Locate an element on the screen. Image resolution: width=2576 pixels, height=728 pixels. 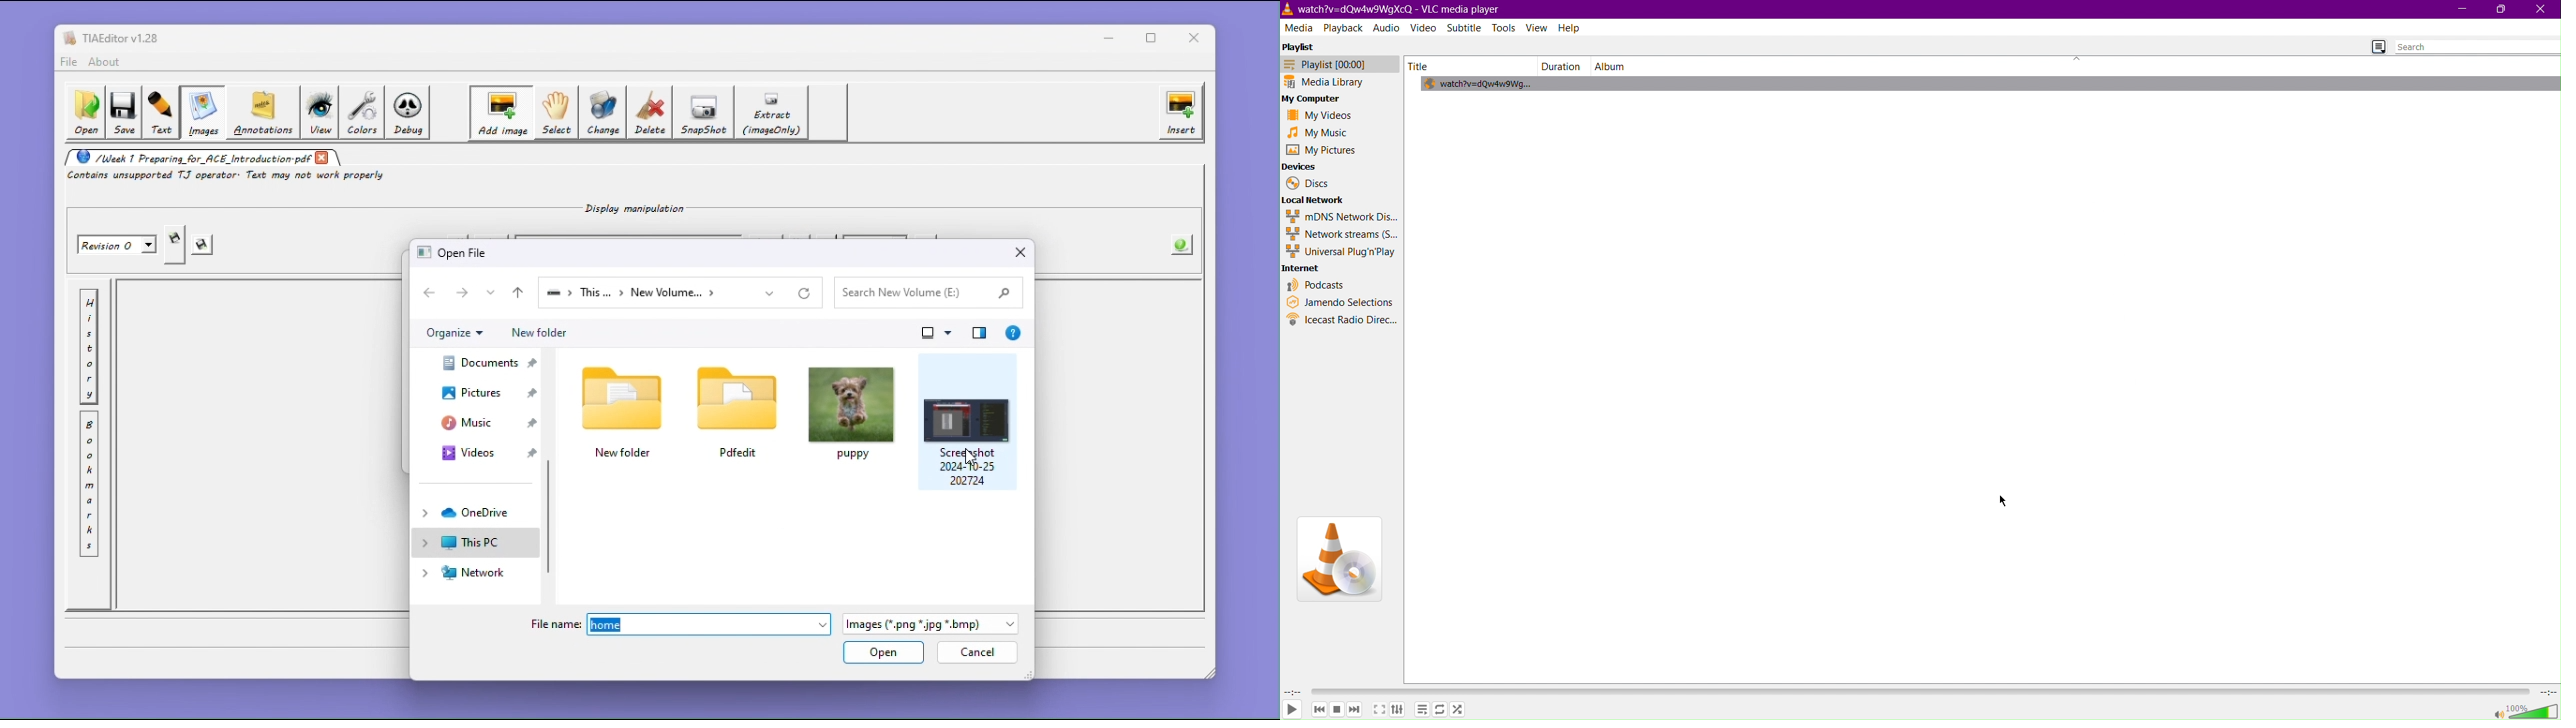
Universal Plug'n'Play is located at coordinates (1341, 253).